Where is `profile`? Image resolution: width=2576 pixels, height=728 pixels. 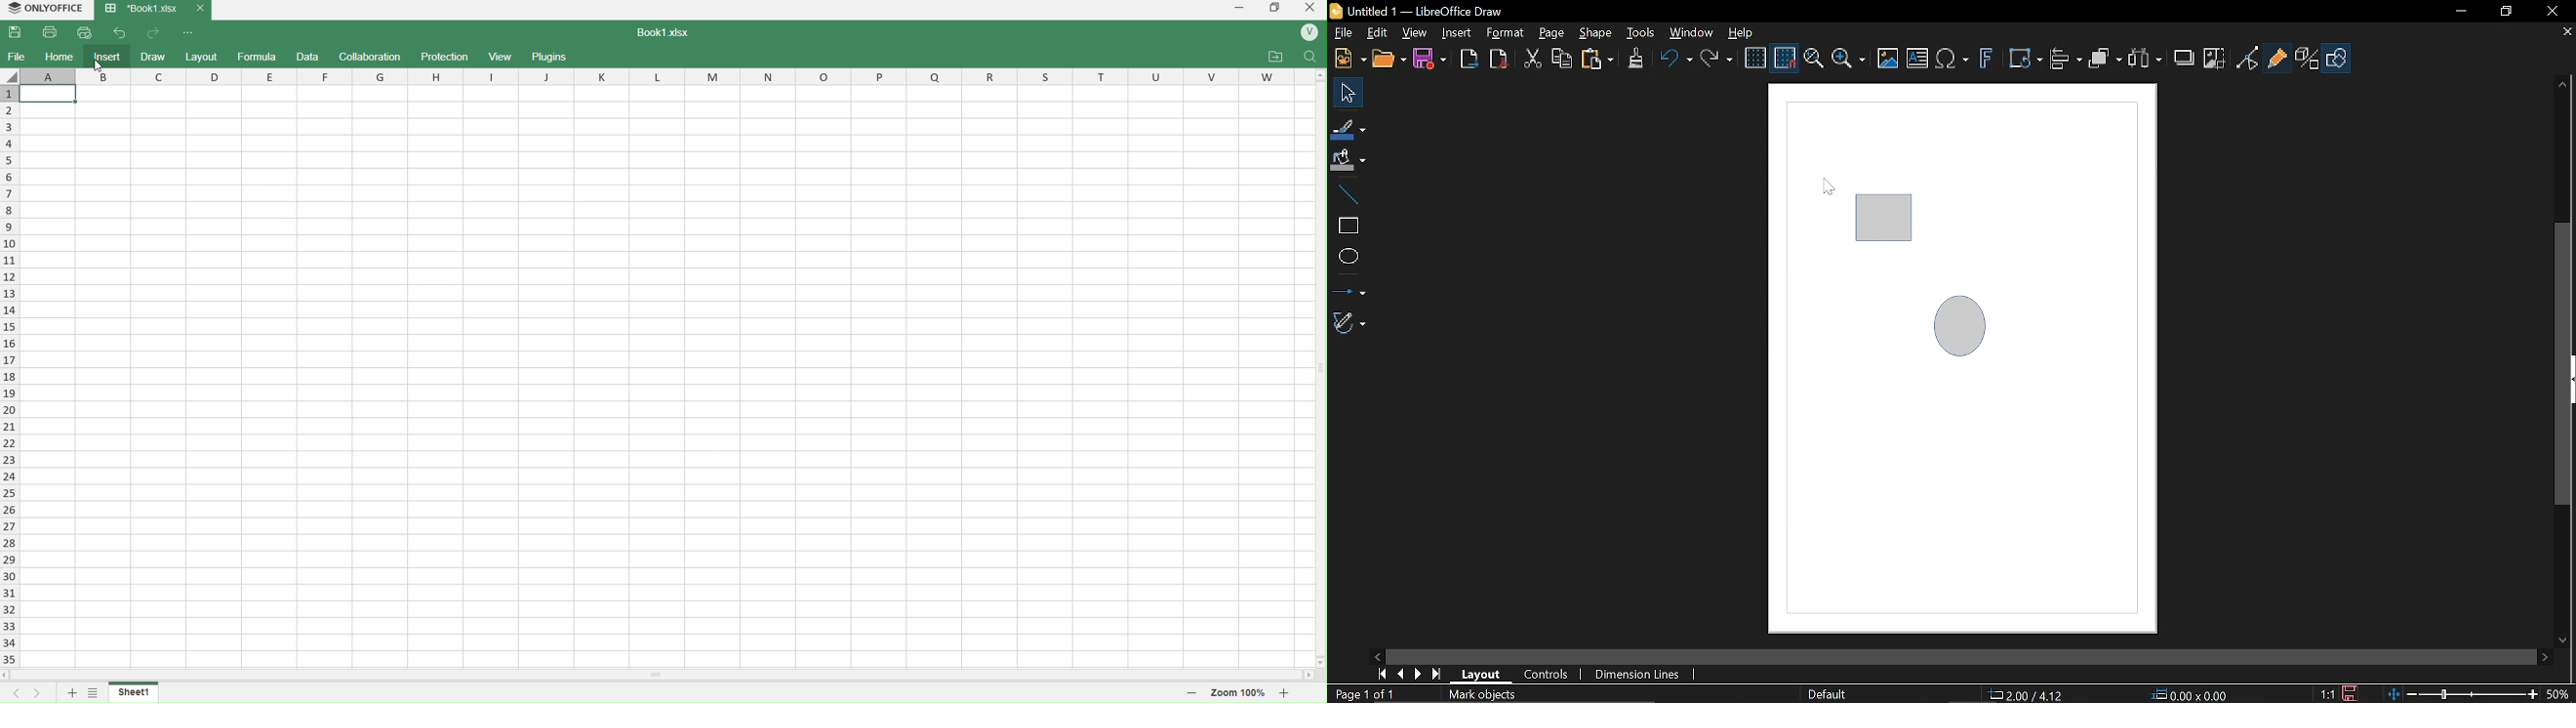
profile is located at coordinates (1309, 33).